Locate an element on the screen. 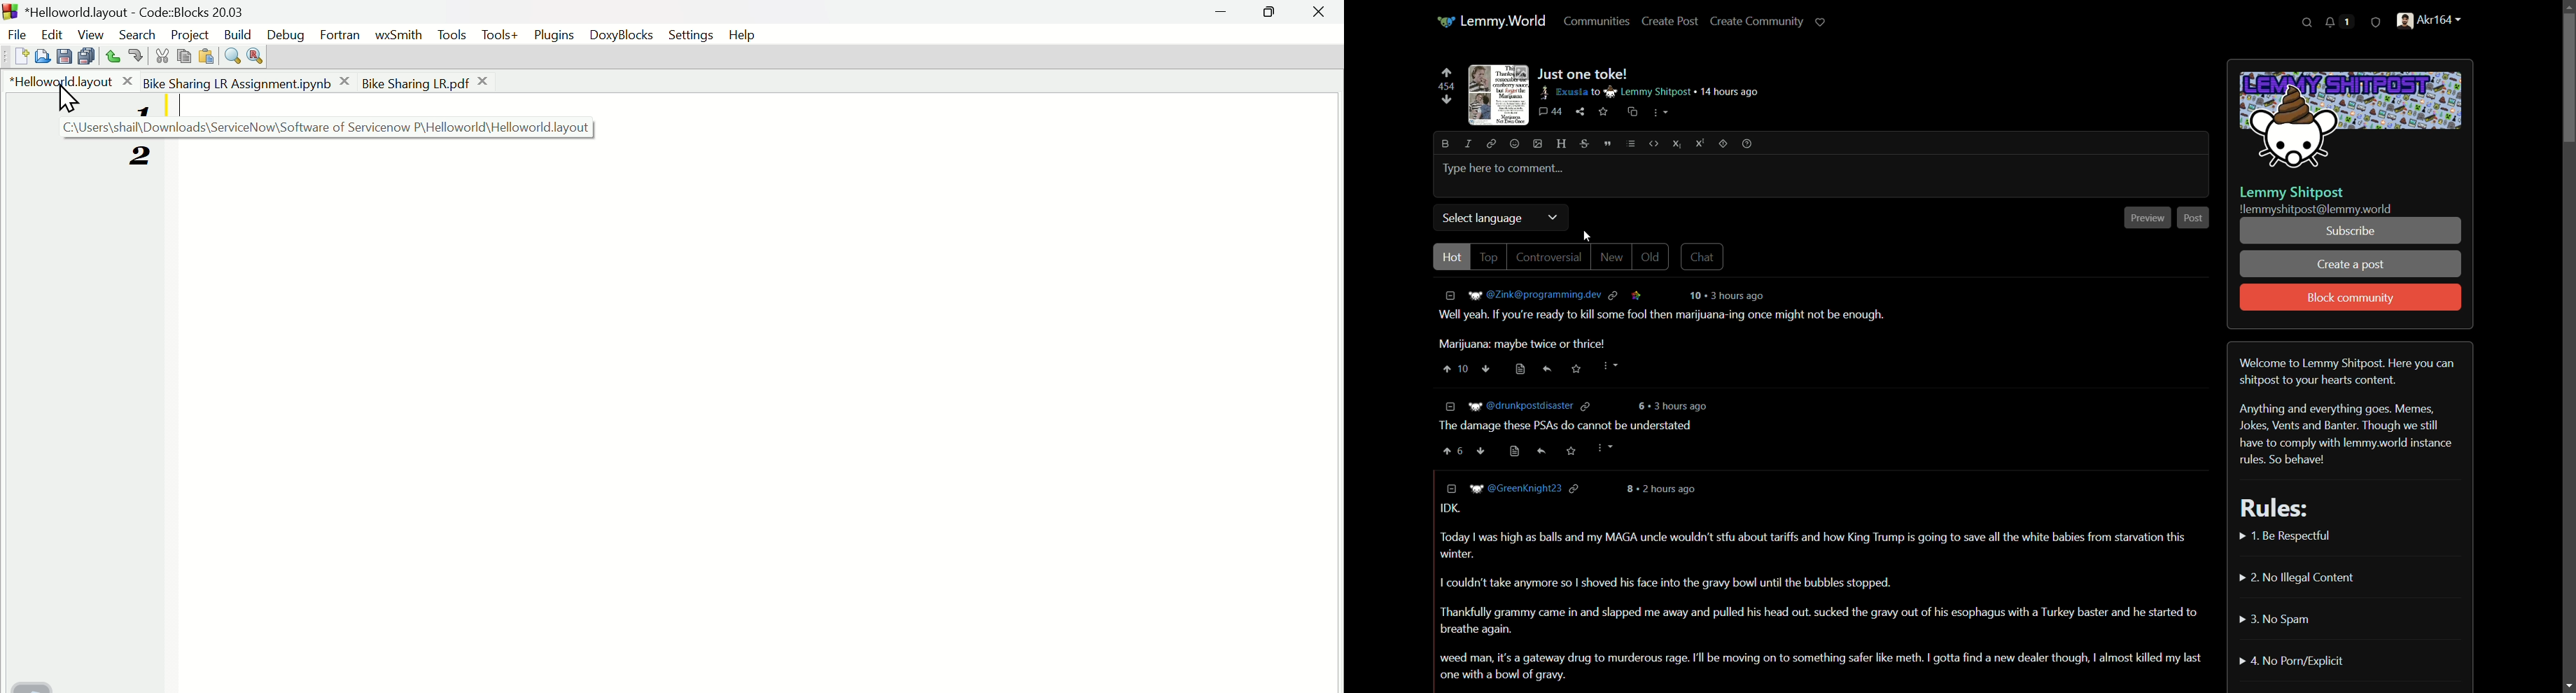 Image resolution: width=2576 pixels, height=700 pixels. Well yeah. If you're ready to kill some fool then marijuana-ing once might not be enough. Marijuana: maybe twice or thrice! is located at coordinates (1654, 329).